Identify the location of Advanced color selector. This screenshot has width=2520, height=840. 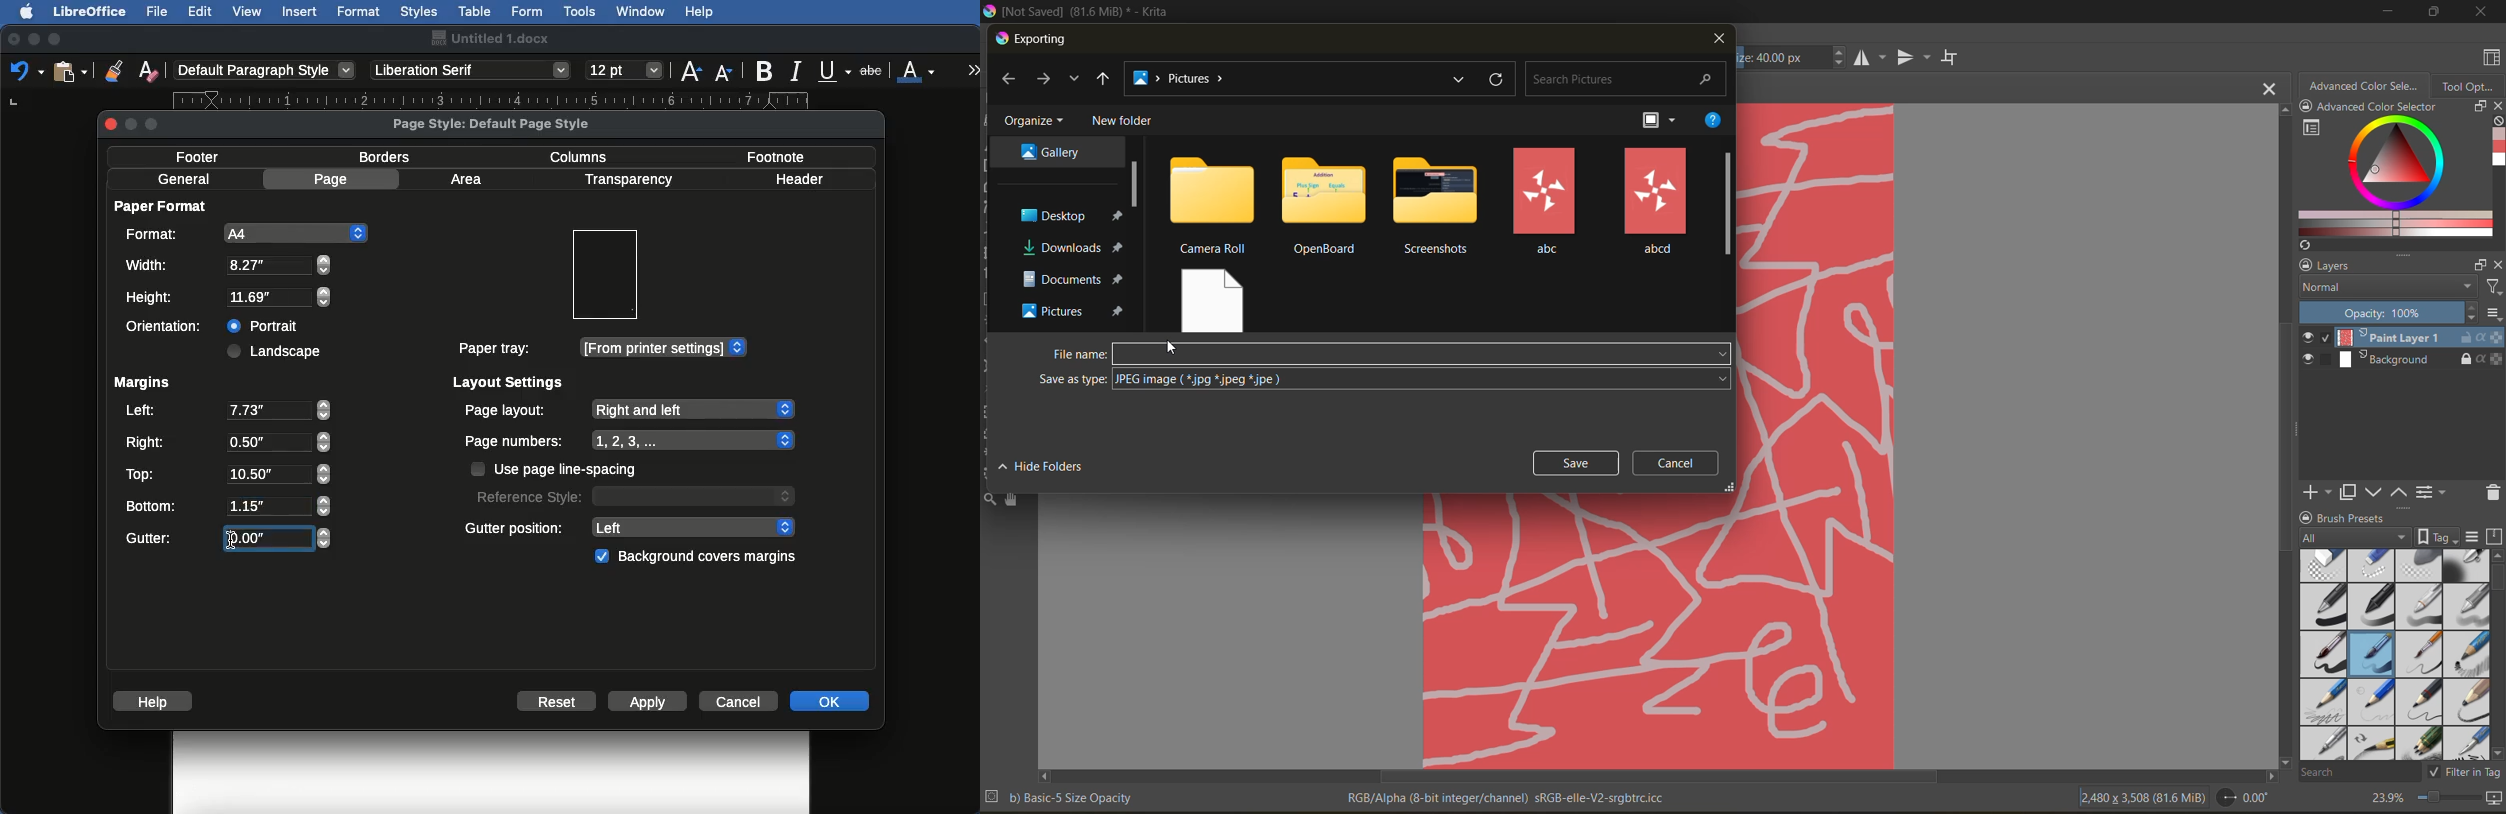
(2497, 149).